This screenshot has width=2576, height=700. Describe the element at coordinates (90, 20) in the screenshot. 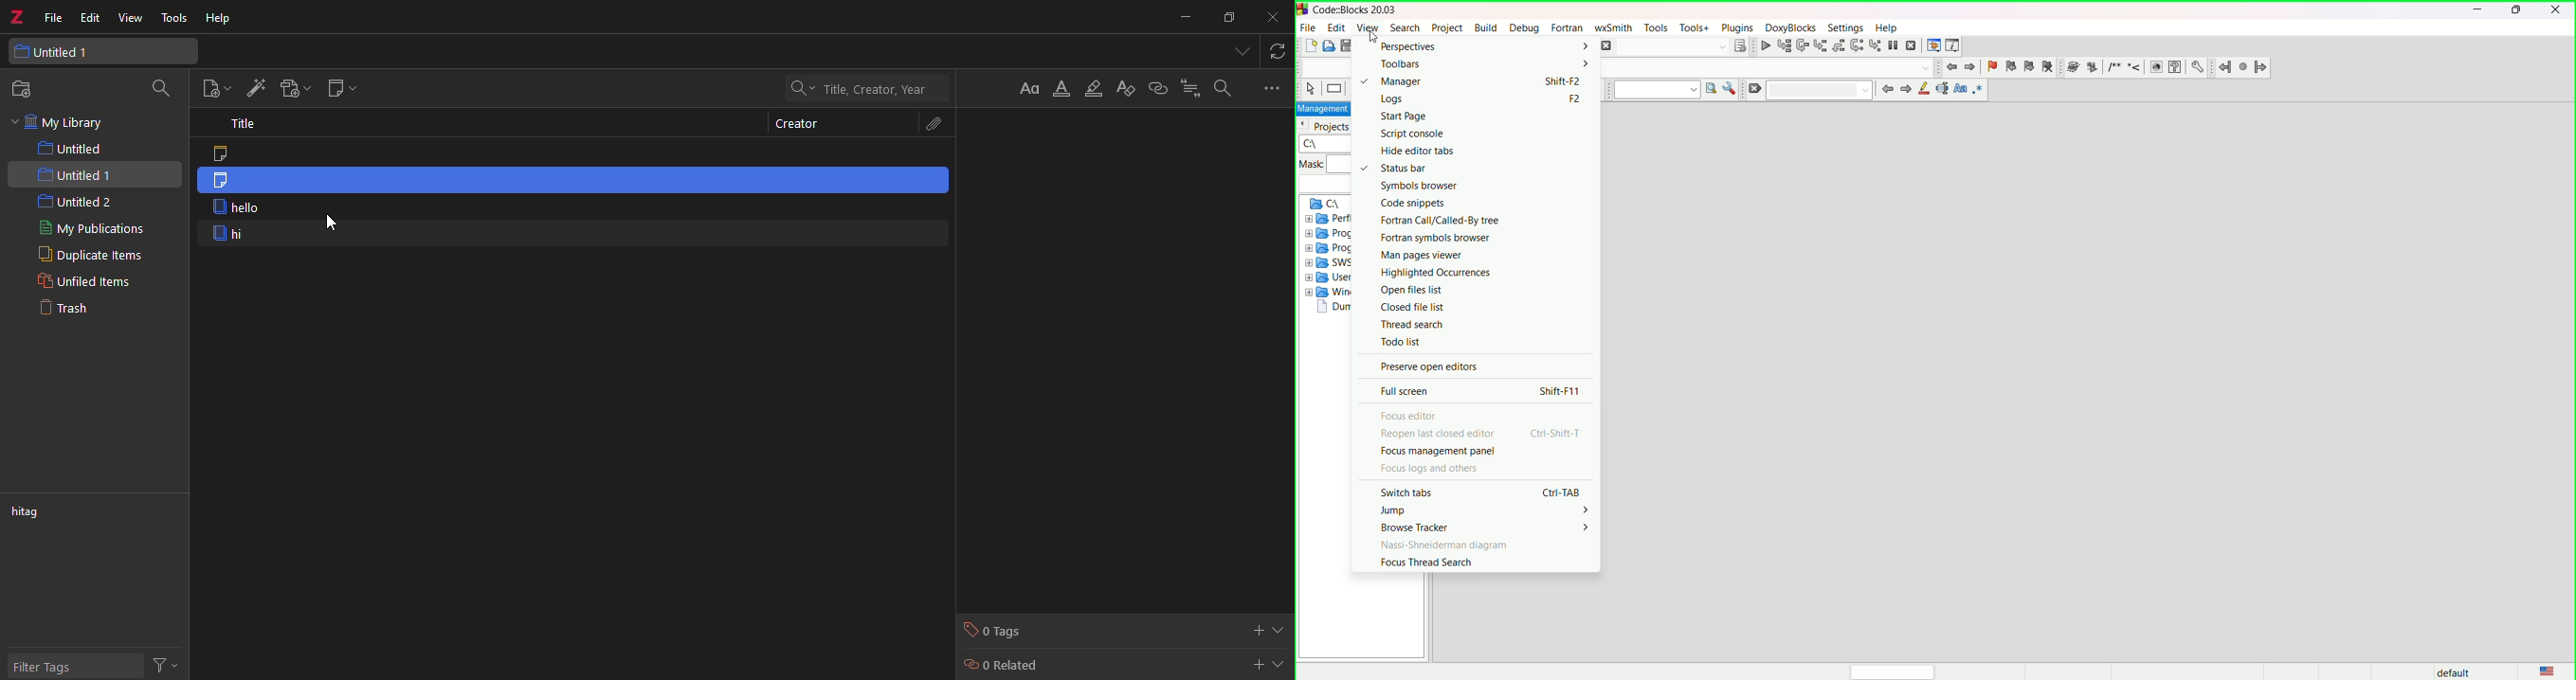

I see `edit` at that location.